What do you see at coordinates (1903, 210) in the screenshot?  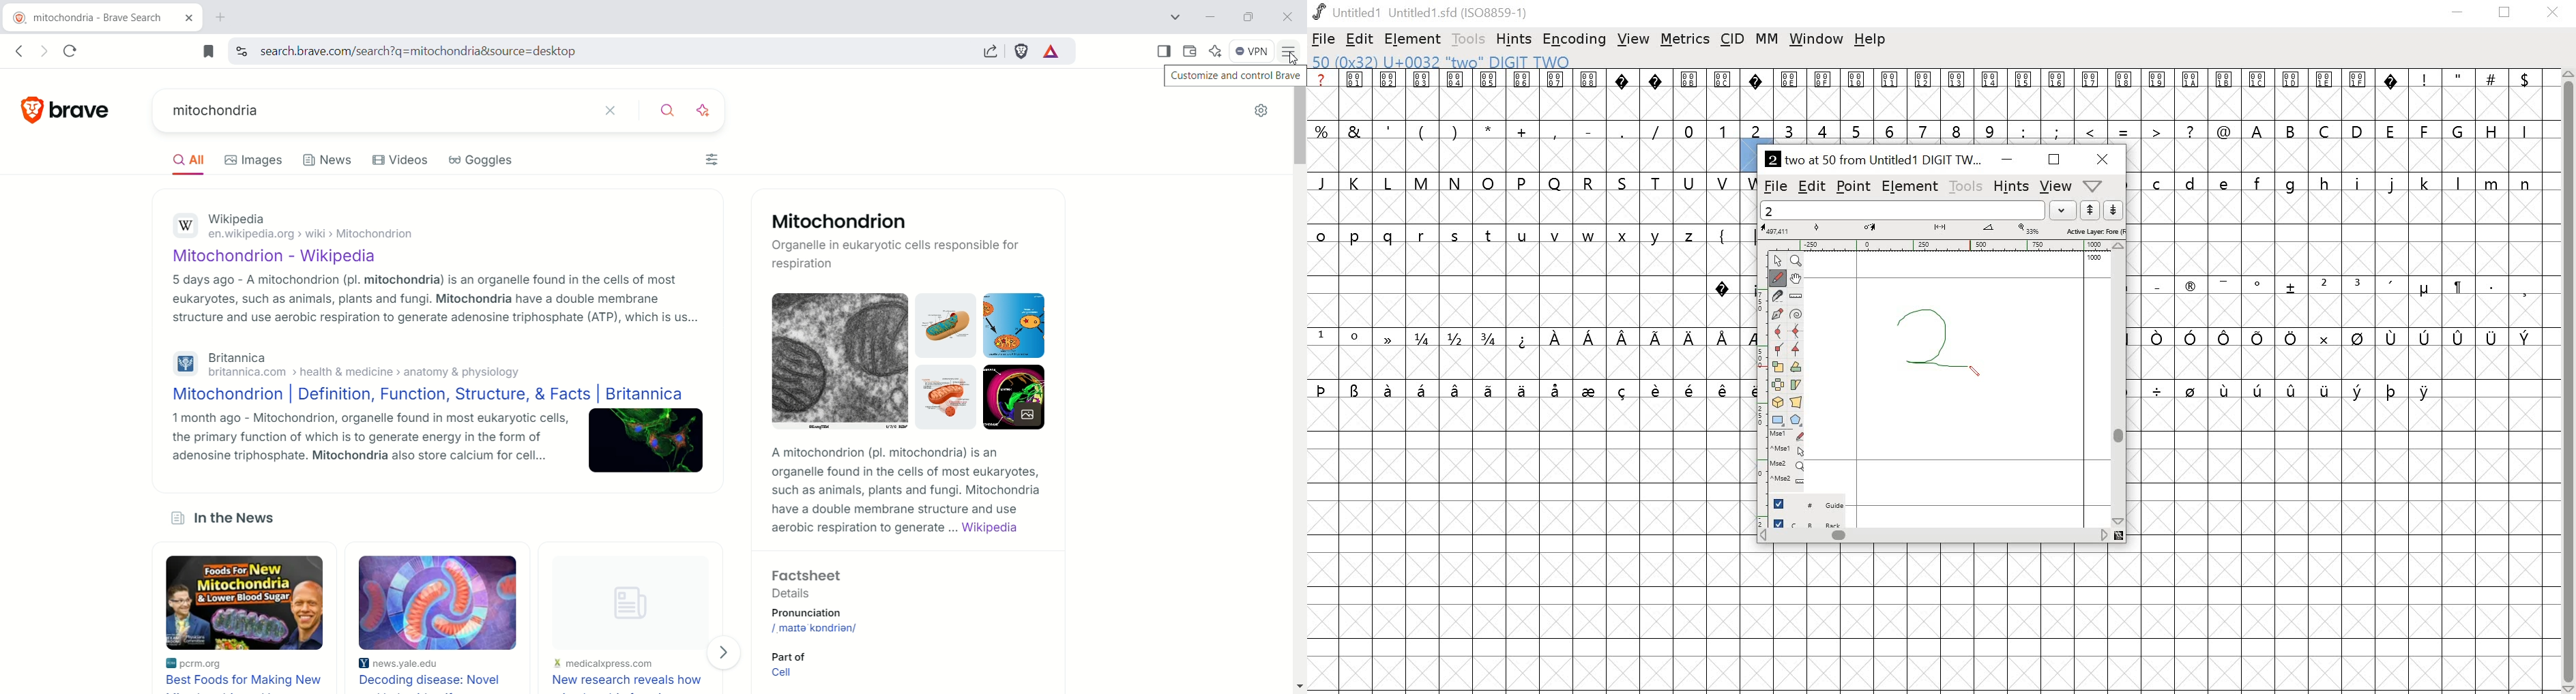 I see `word list field` at bounding box center [1903, 210].